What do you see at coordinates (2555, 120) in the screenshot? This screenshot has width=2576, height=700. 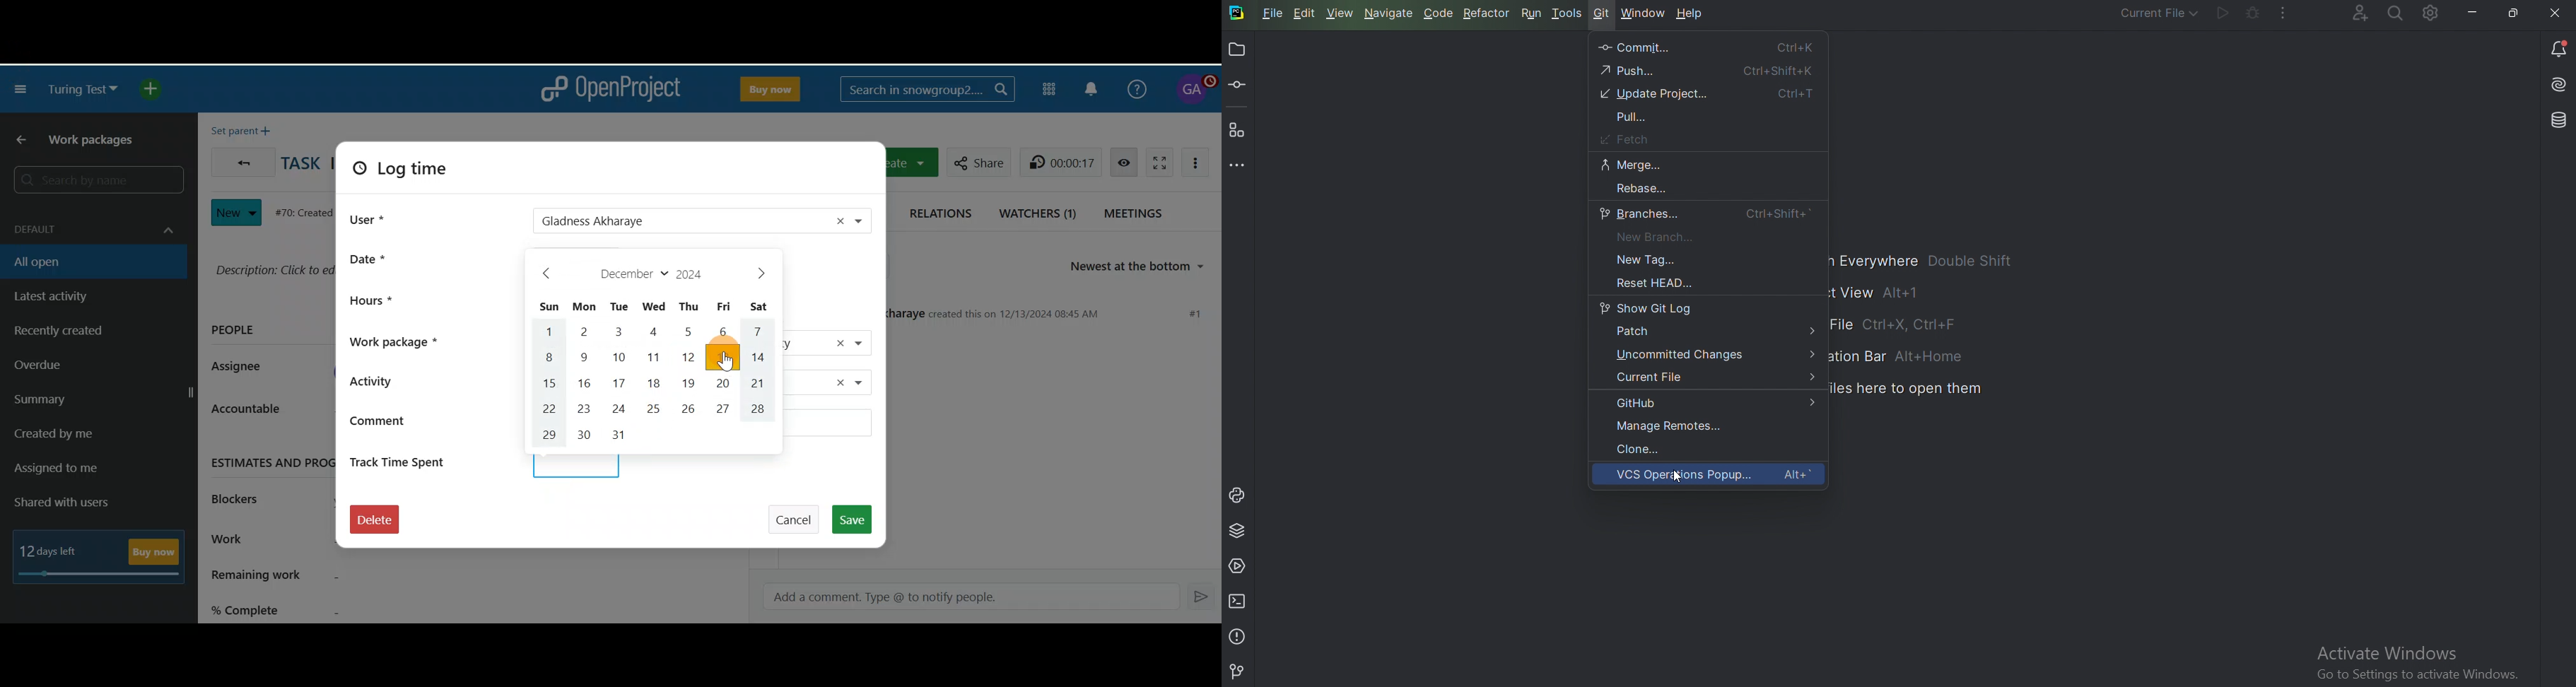 I see `Database` at bounding box center [2555, 120].